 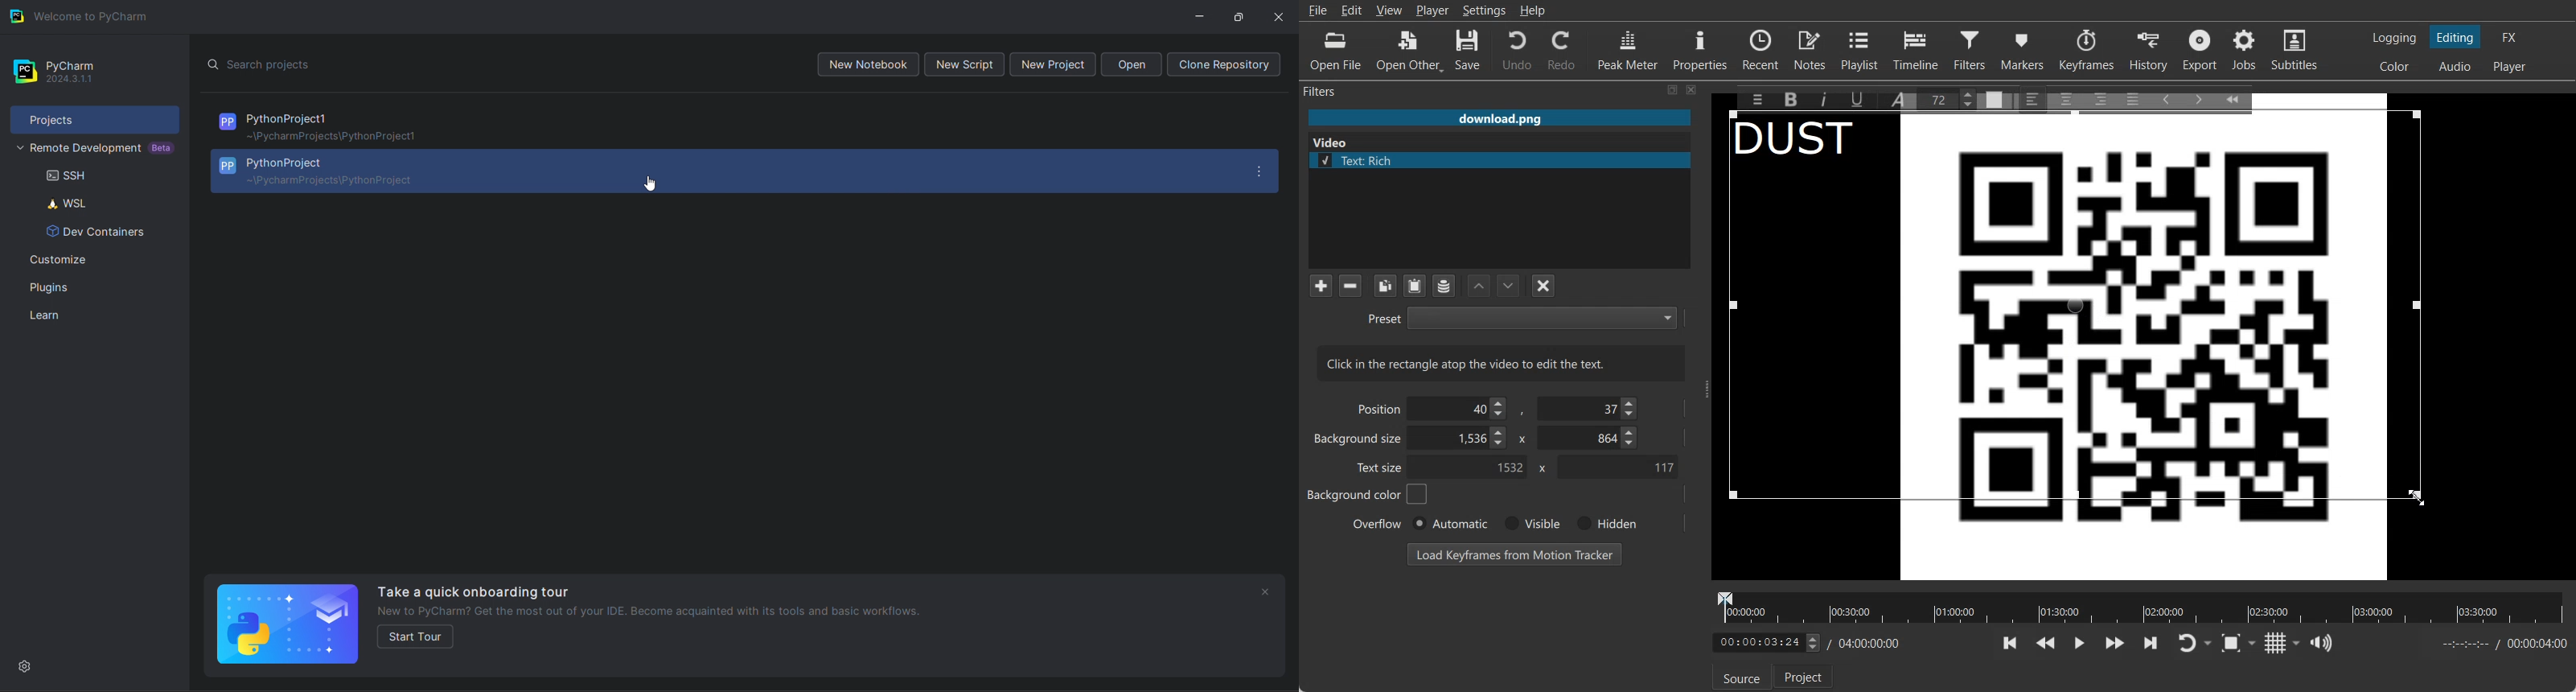 I want to click on Visible, so click(x=1530, y=524).